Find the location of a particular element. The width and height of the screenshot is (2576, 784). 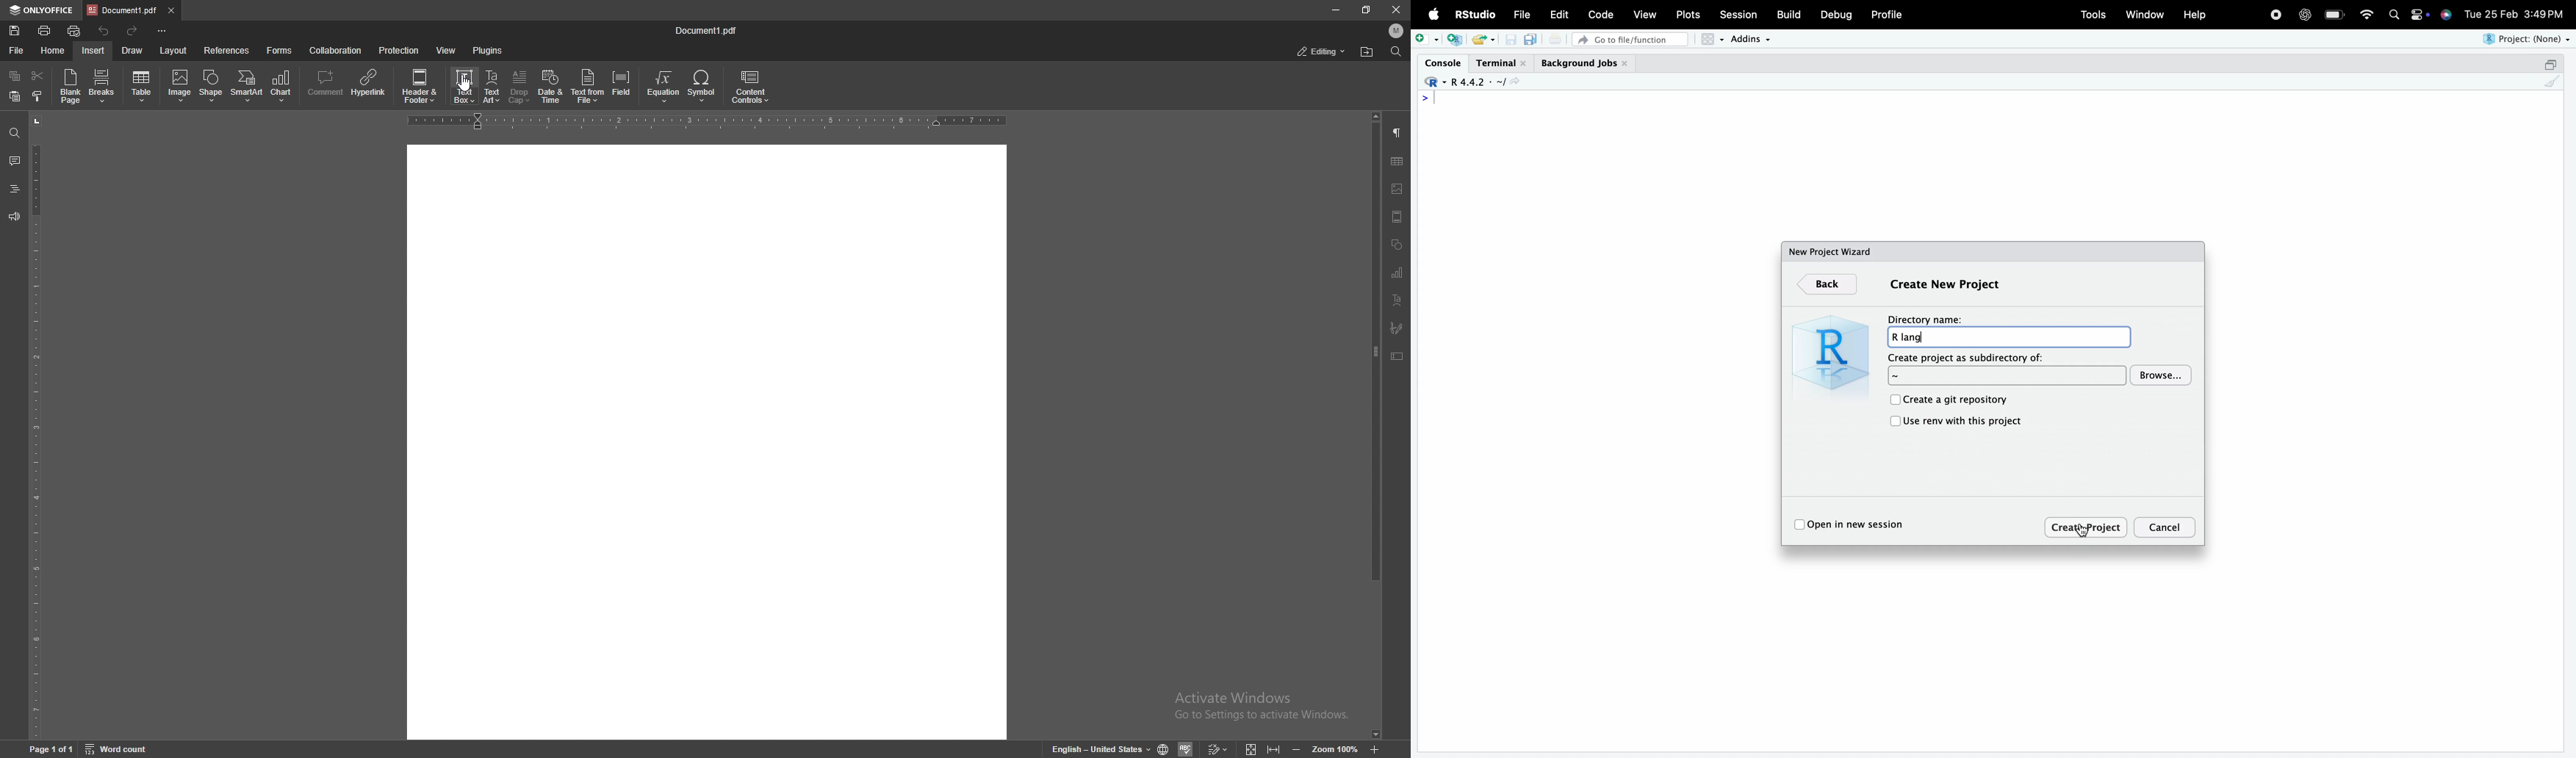

view the current working directory is located at coordinates (1514, 81).